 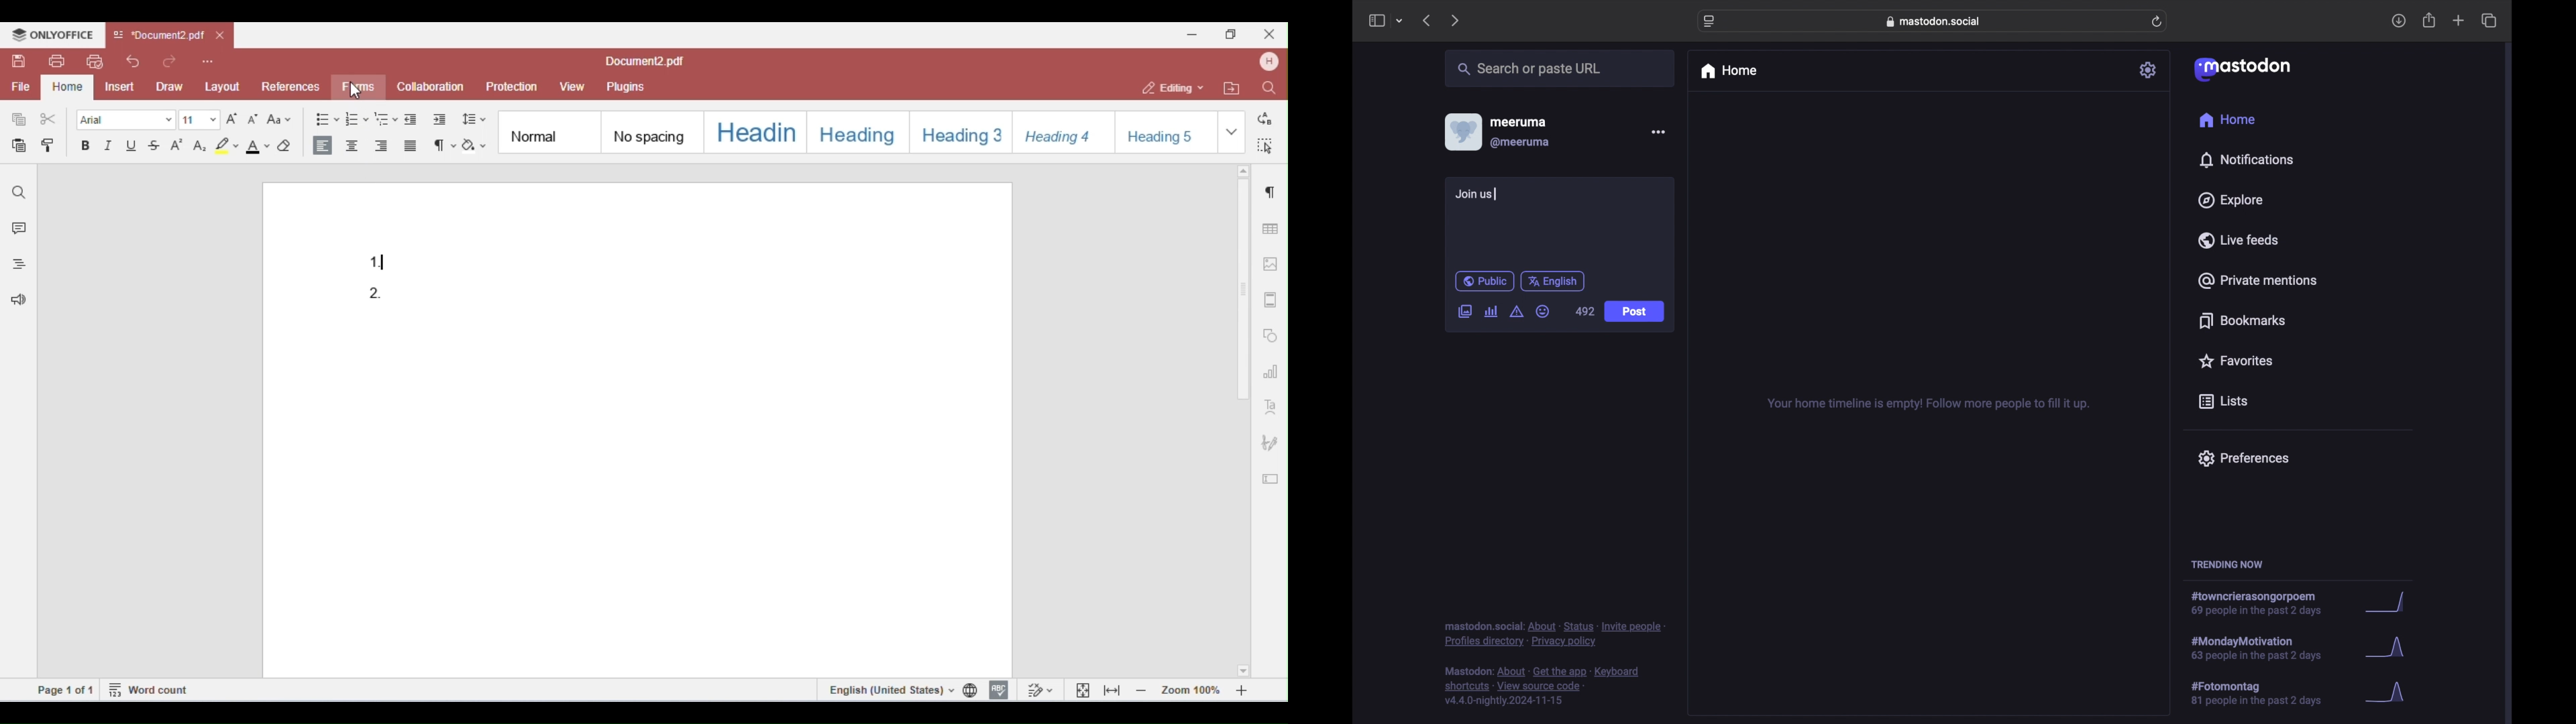 What do you see at coordinates (2385, 649) in the screenshot?
I see `graph` at bounding box center [2385, 649].